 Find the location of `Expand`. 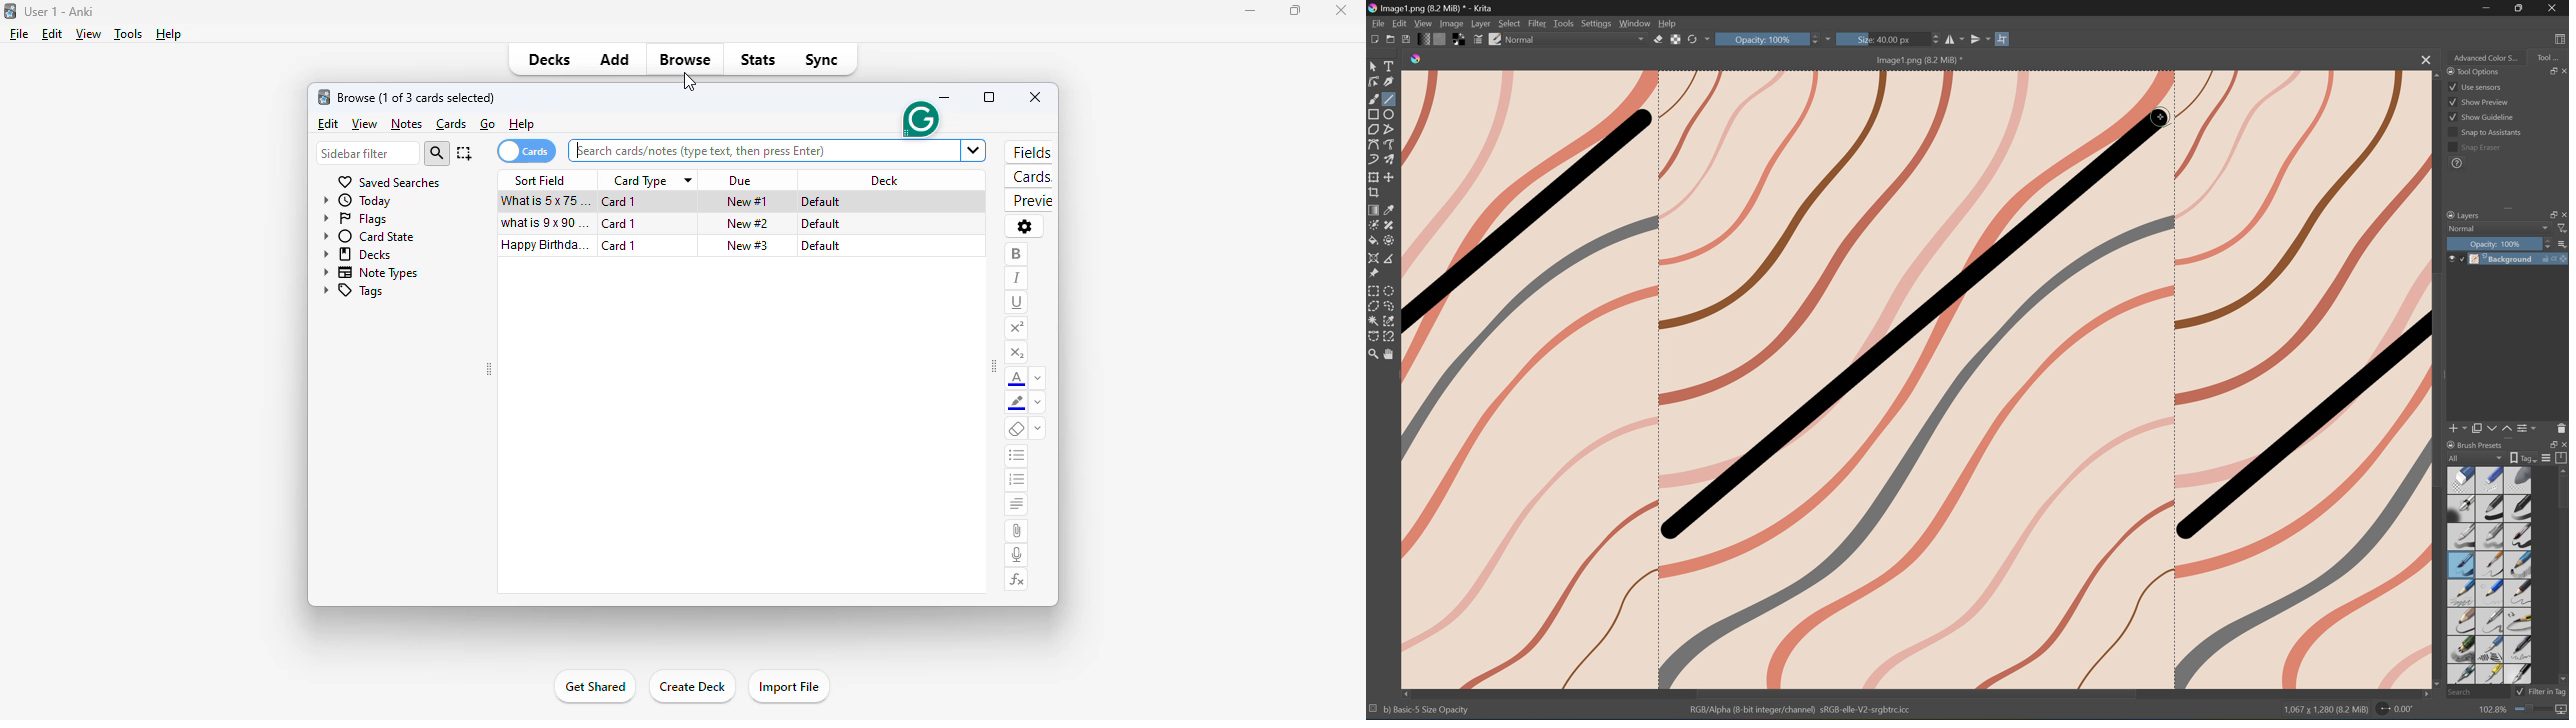

Expand is located at coordinates (2511, 211).